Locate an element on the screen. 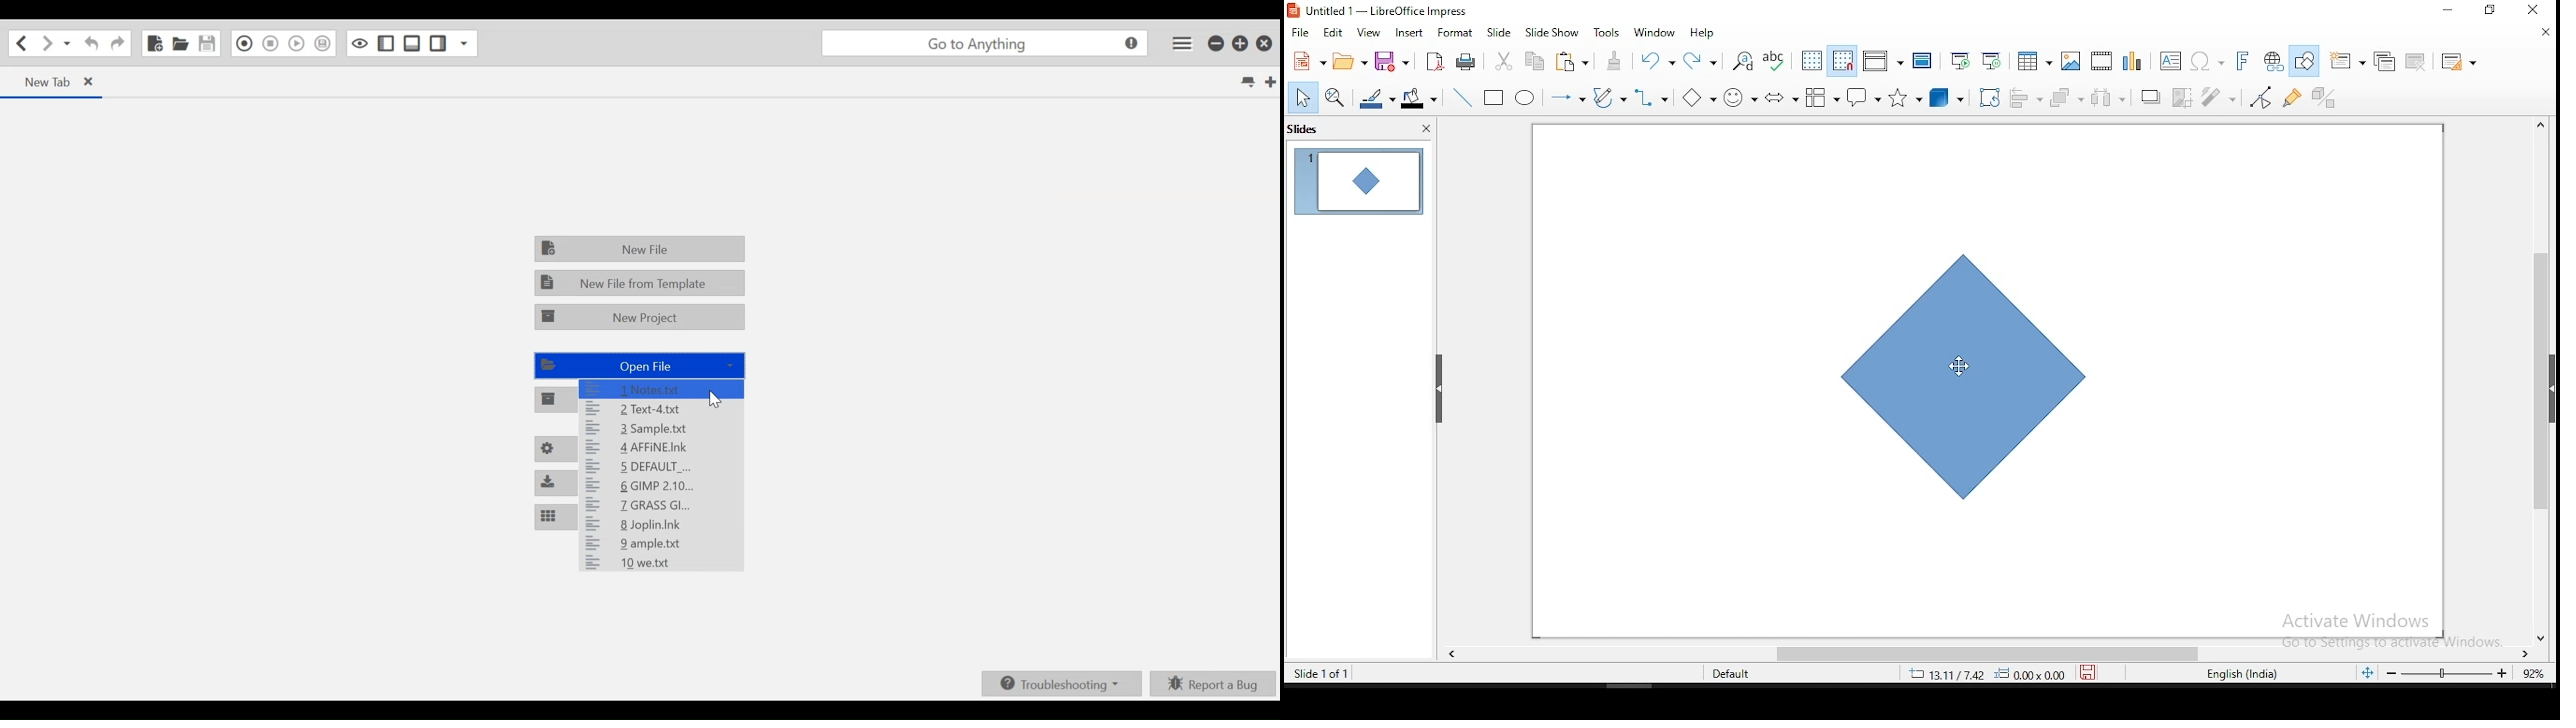 The image size is (2576, 728). crop image is located at coordinates (2185, 100).